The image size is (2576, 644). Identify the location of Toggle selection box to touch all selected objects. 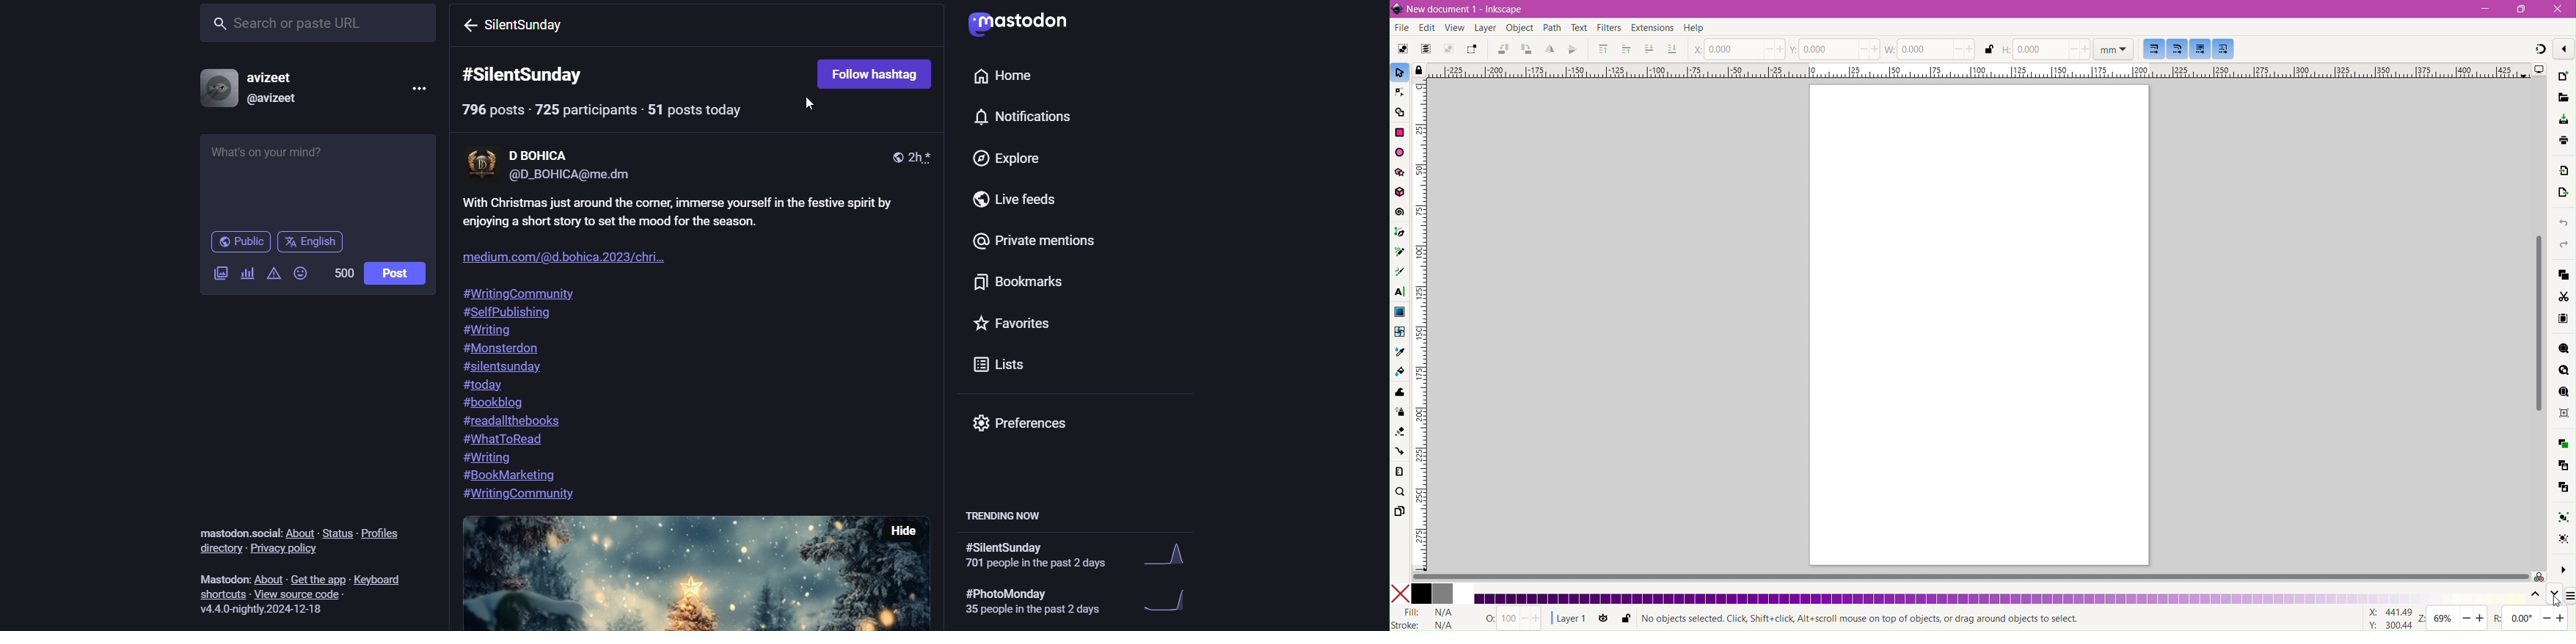
(1472, 49).